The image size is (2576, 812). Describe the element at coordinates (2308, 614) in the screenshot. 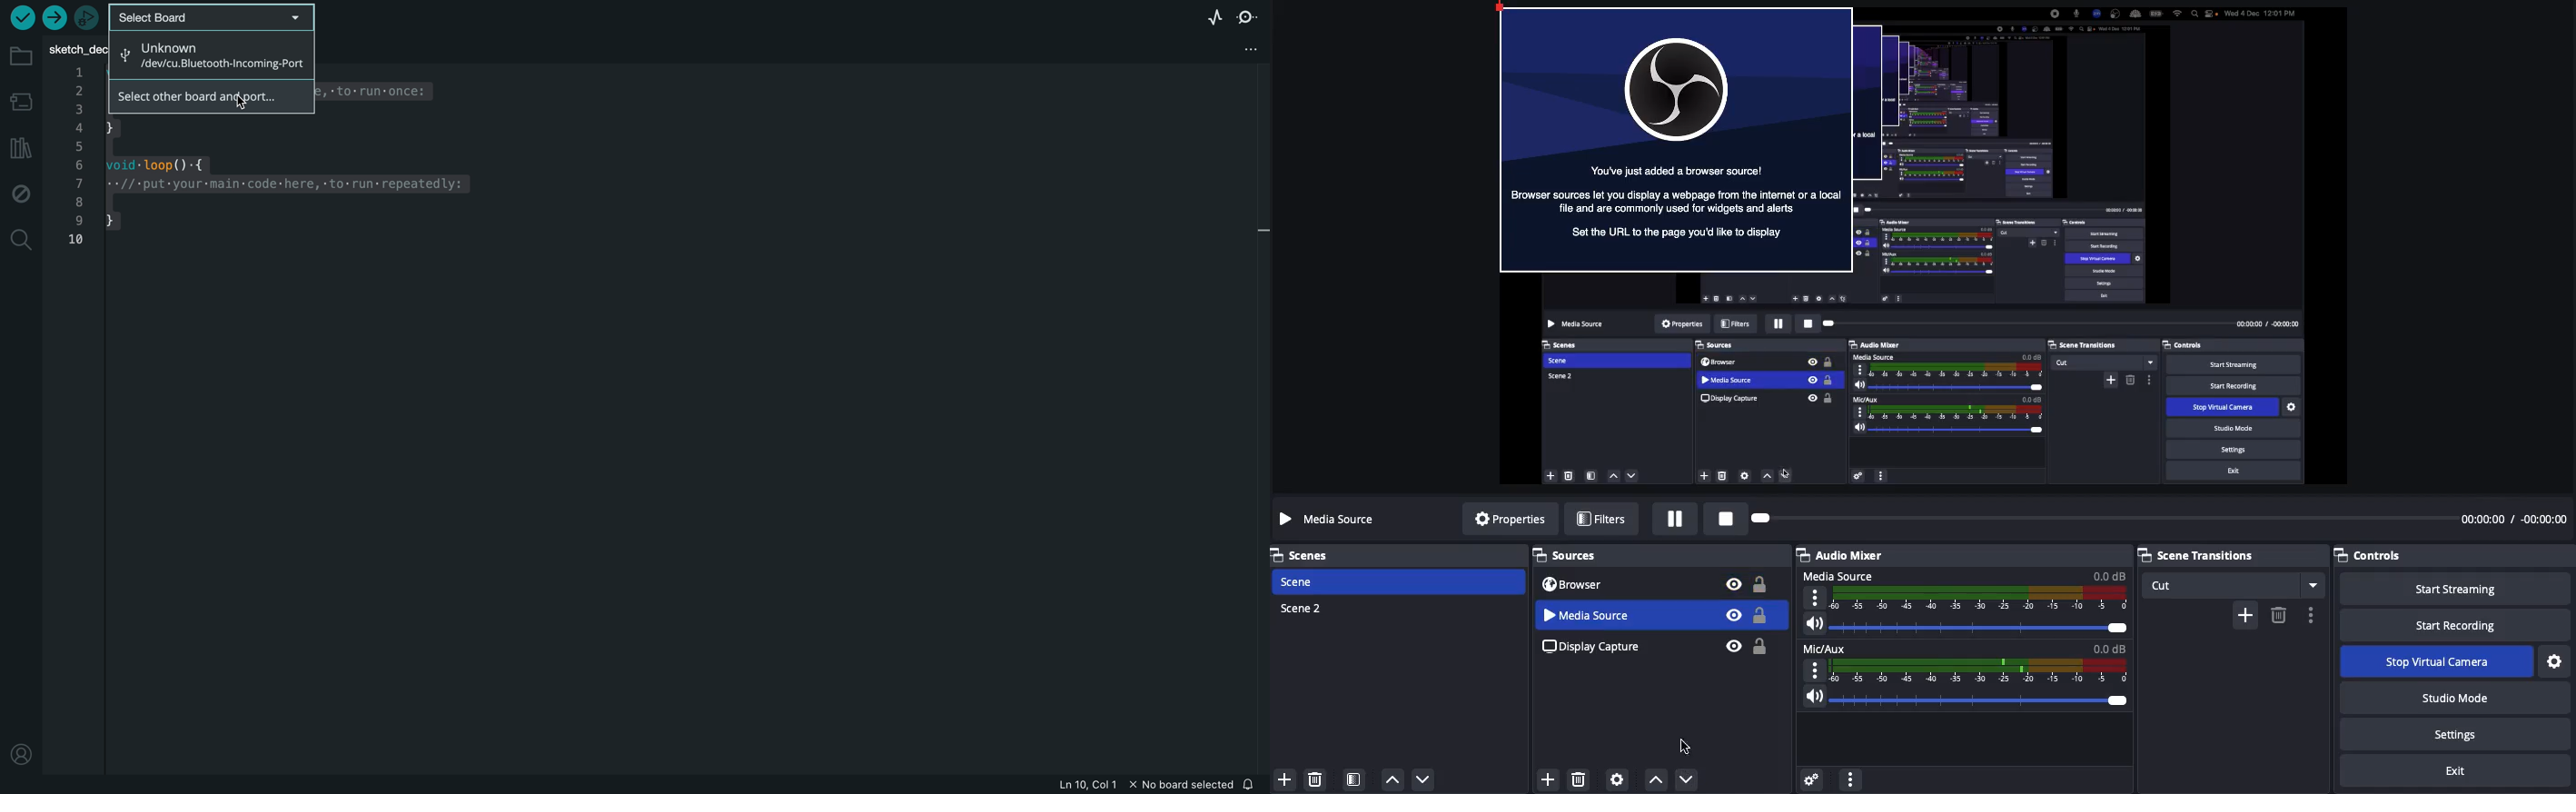

I see `Options` at that location.